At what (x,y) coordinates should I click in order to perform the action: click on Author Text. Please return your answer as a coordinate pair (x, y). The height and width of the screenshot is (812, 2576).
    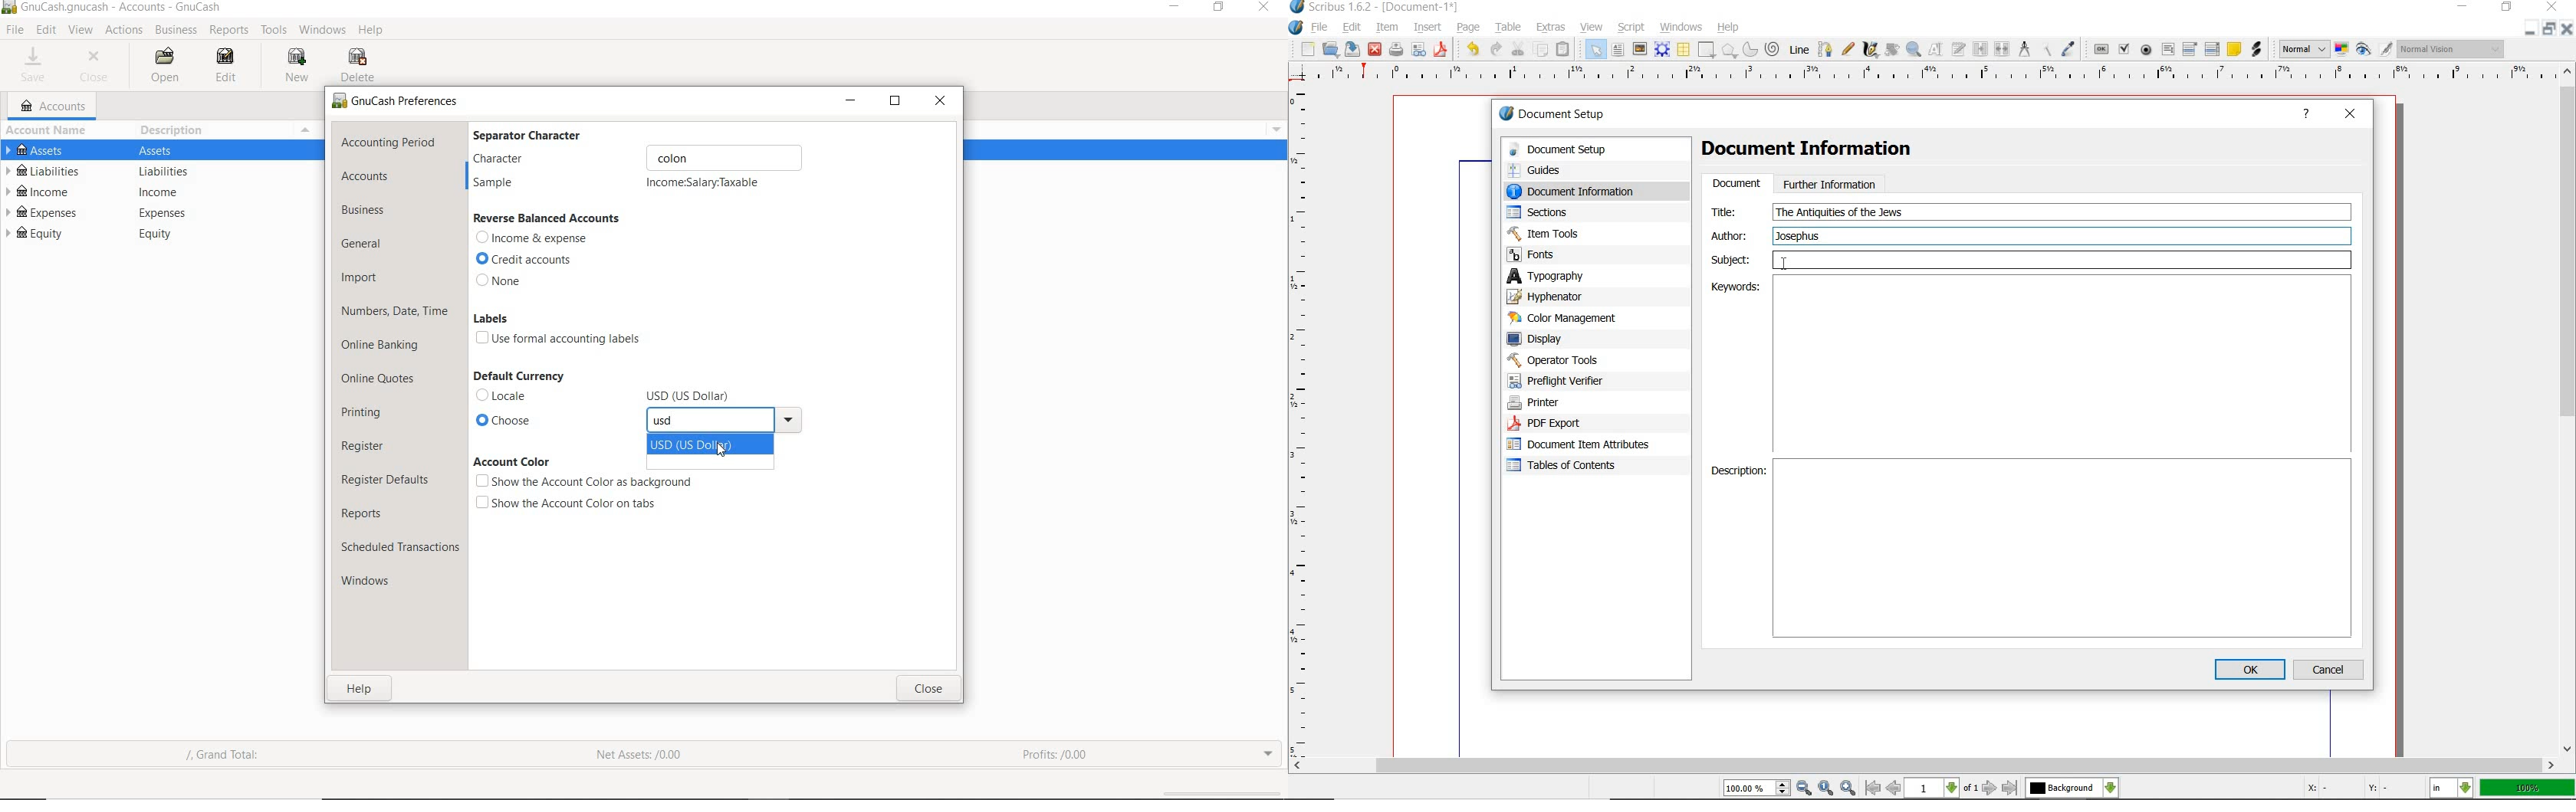
    Looking at the image, I should click on (1801, 235).